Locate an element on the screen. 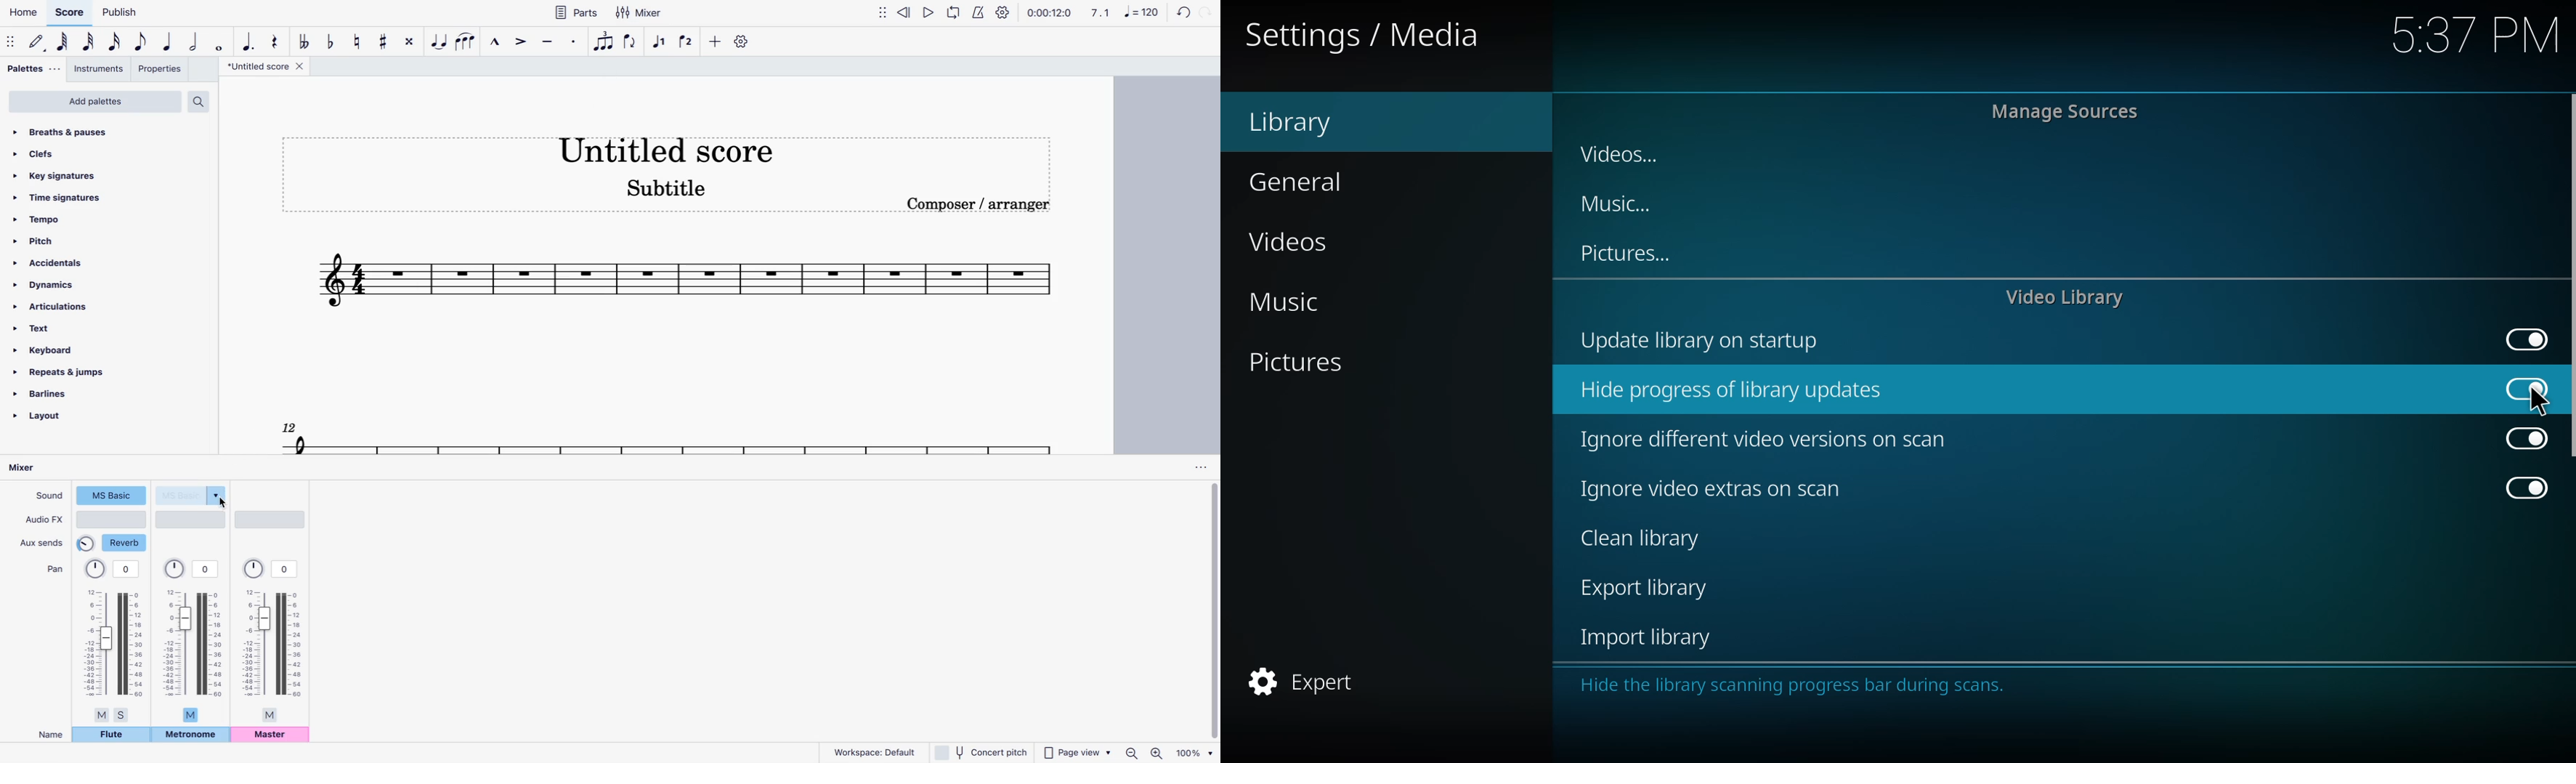 This screenshot has width=2576, height=784. score subtitle is located at coordinates (674, 188).